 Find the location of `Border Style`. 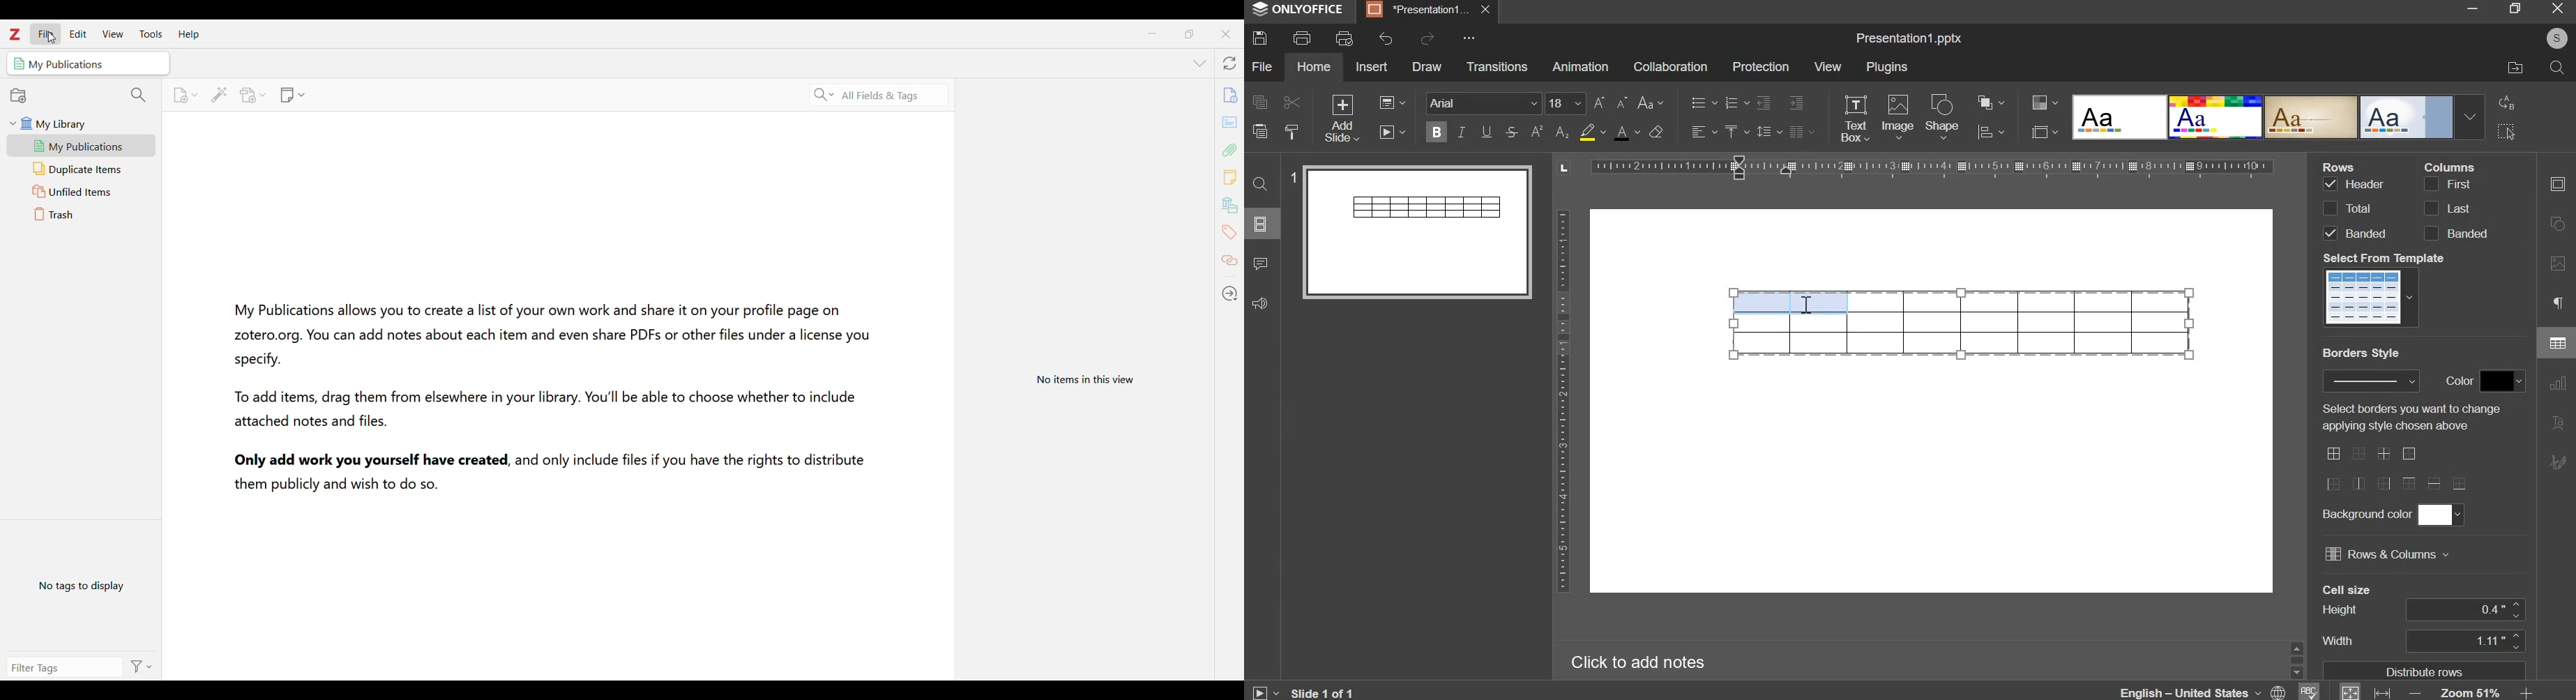

Border Style is located at coordinates (2361, 353).